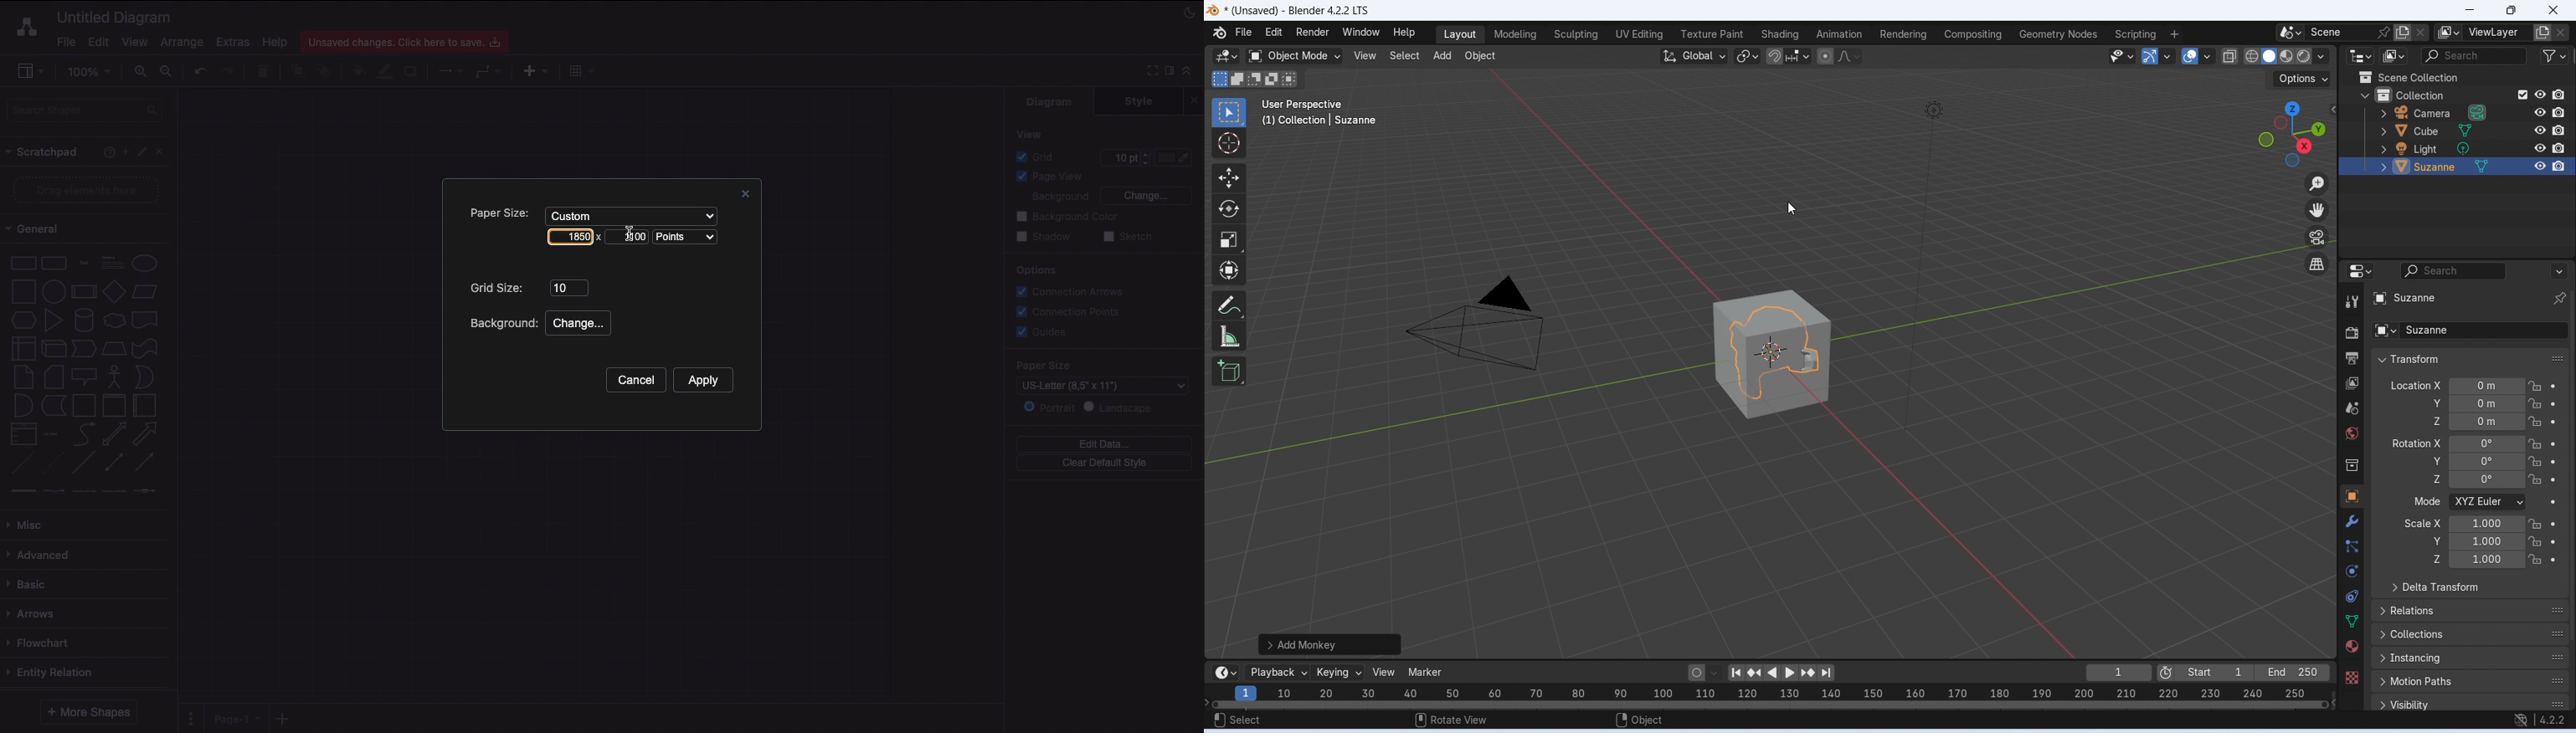 The height and width of the screenshot is (756, 2576). Describe the element at coordinates (1213, 11) in the screenshot. I see `Logo` at that location.